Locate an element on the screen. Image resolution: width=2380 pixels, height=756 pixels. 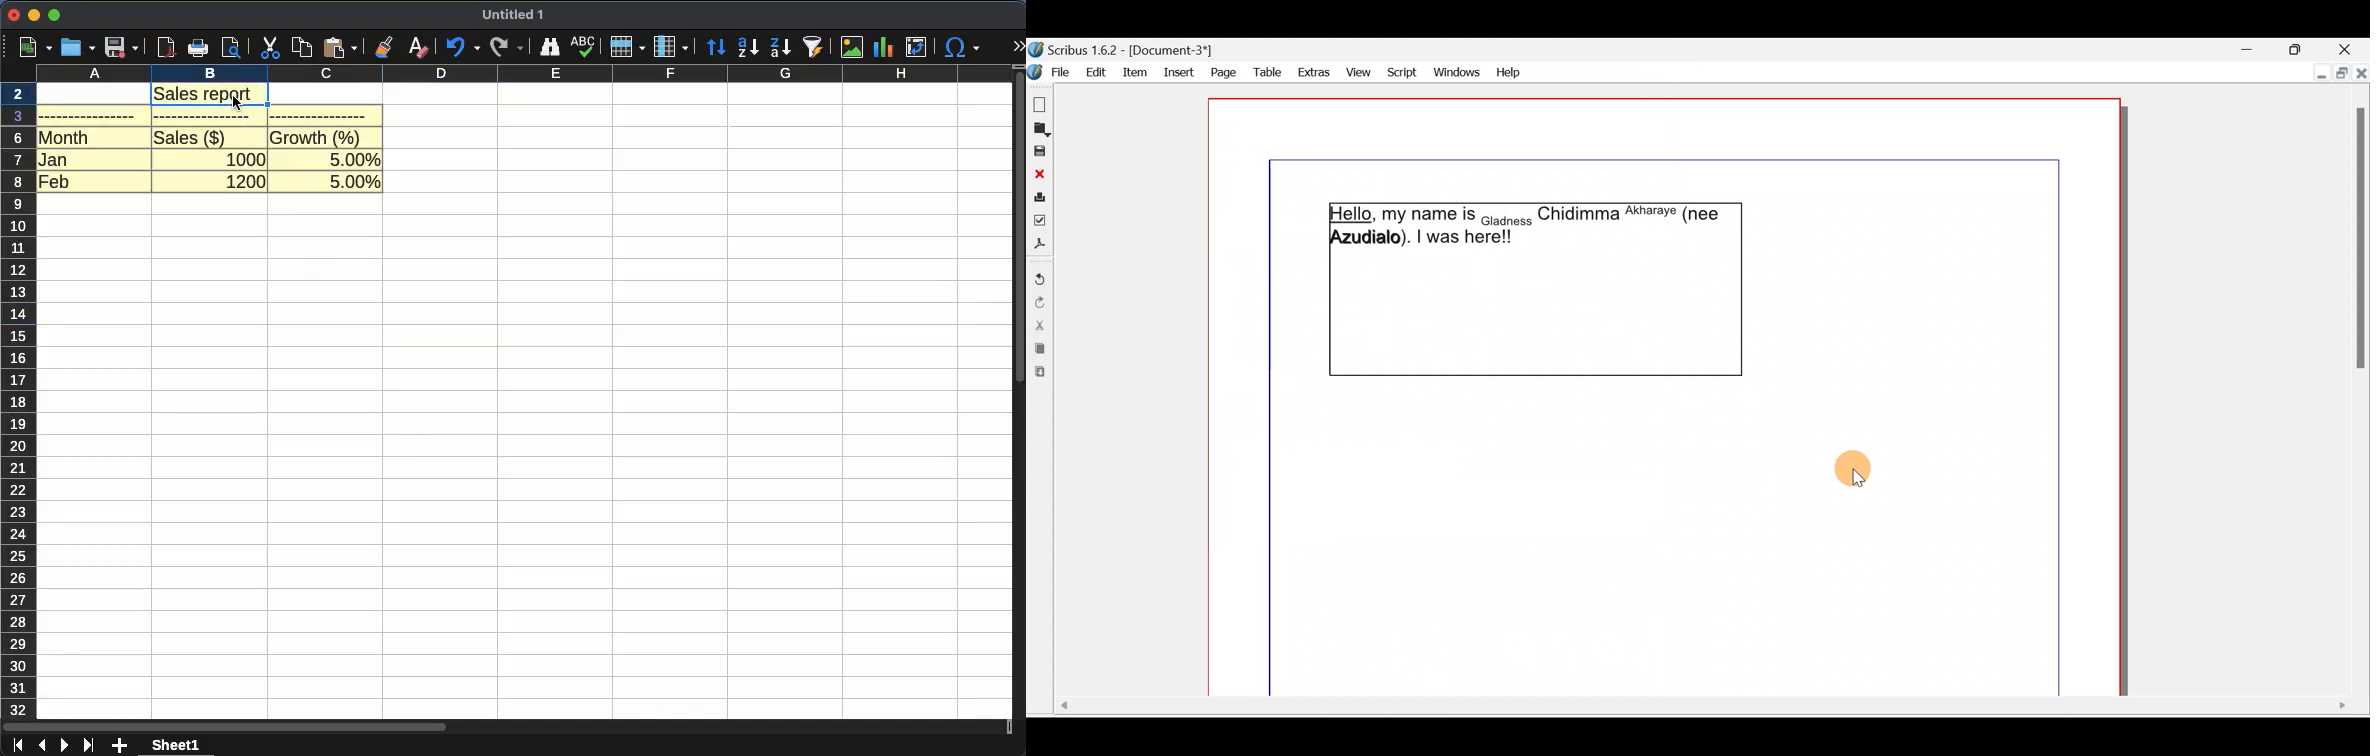
Cut is located at coordinates (1040, 327).